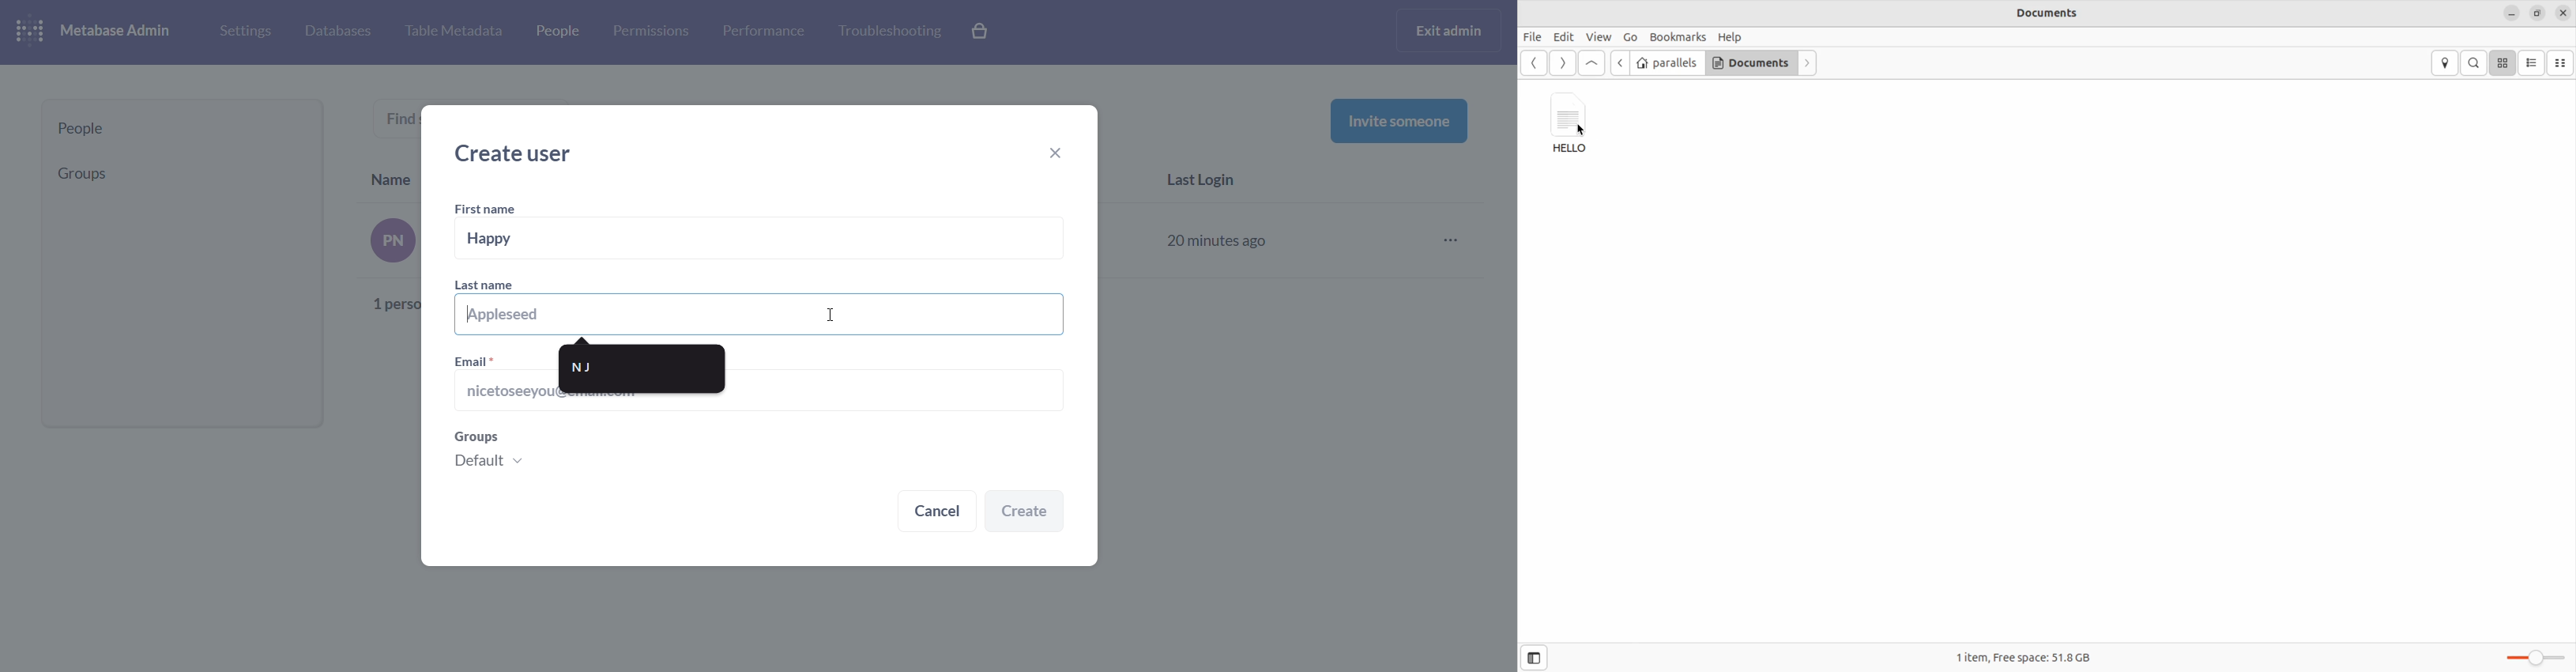 The image size is (2576, 672). Describe the element at coordinates (2049, 14) in the screenshot. I see `Documents` at that location.